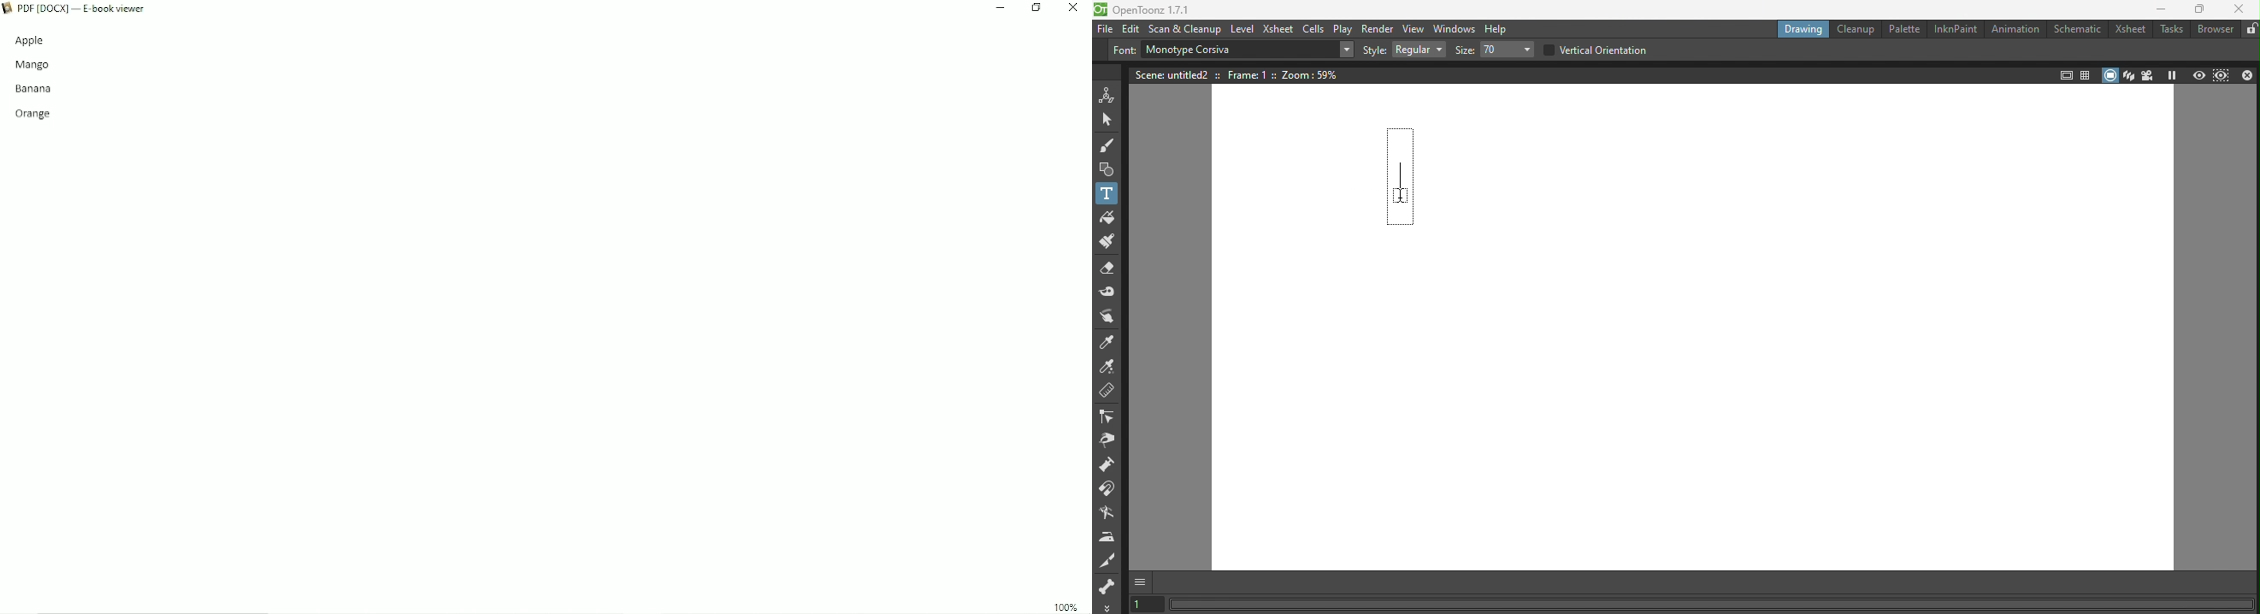 The image size is (2268, 616). What do you see at coordinates (37, 40) in the screenshot?
I see `Apple` at bounding box center [37, 40].